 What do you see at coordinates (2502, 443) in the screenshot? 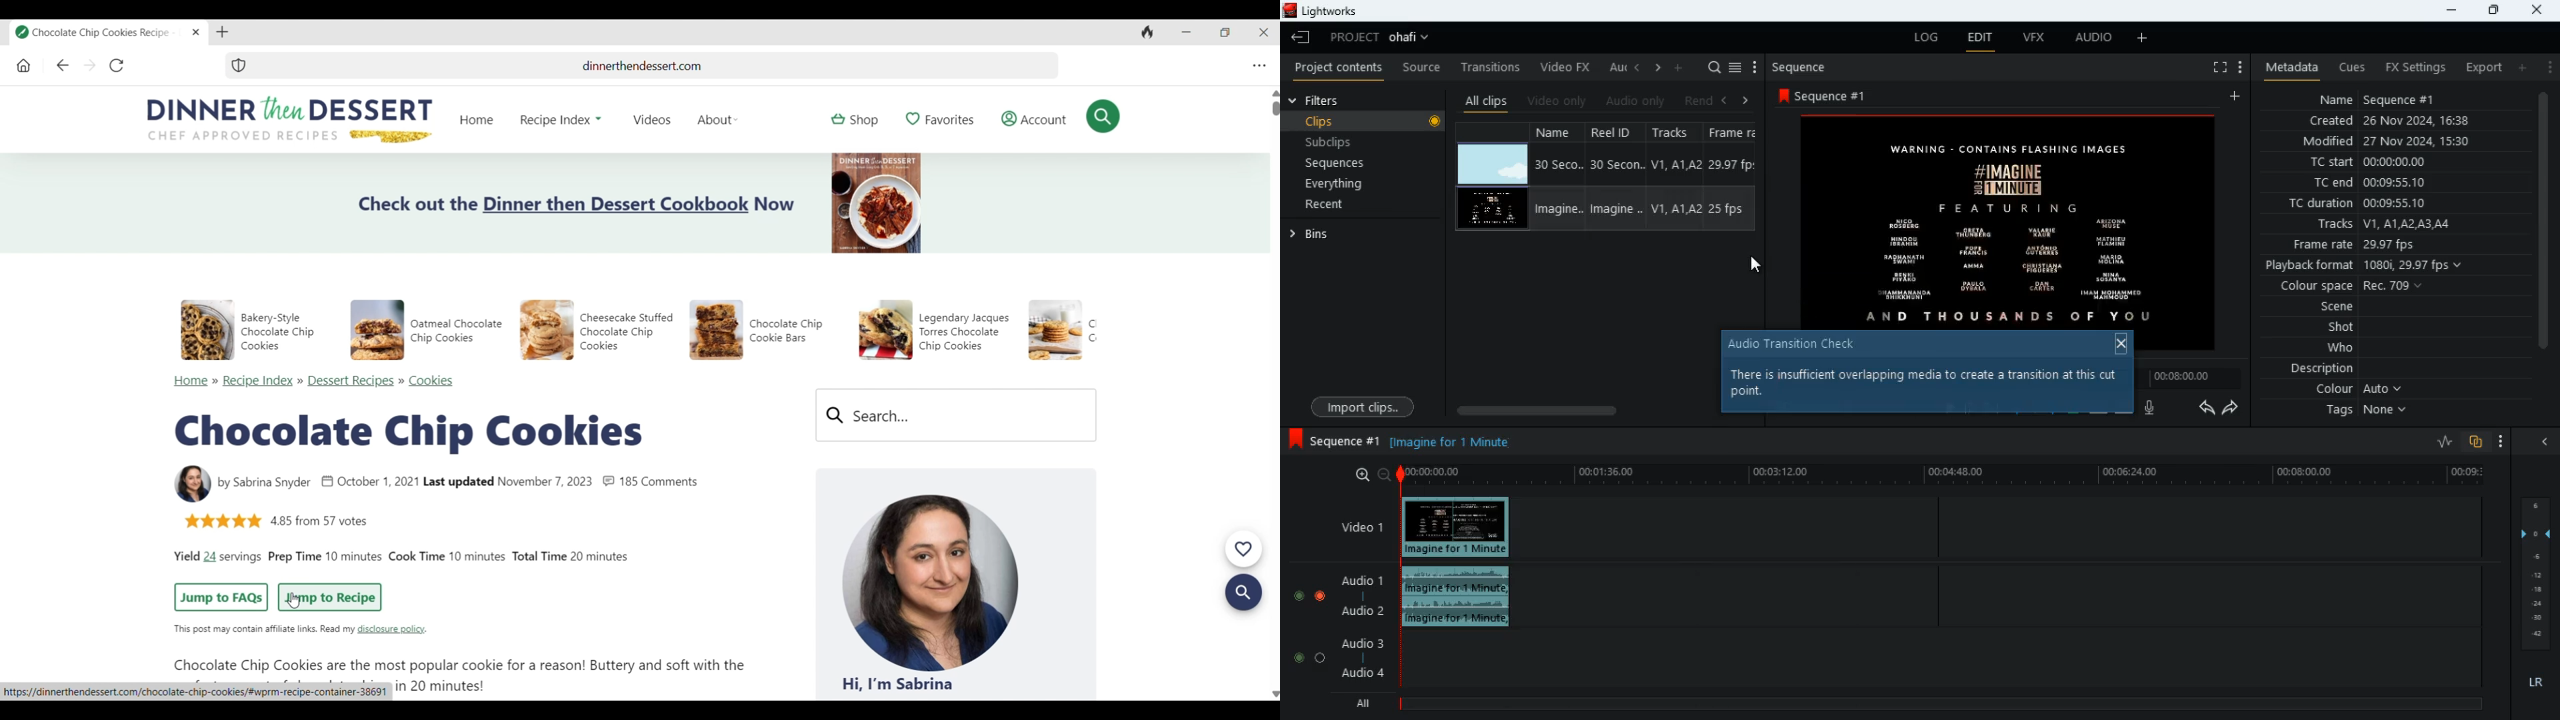
I see `more` at bounding box center [2502, 443].